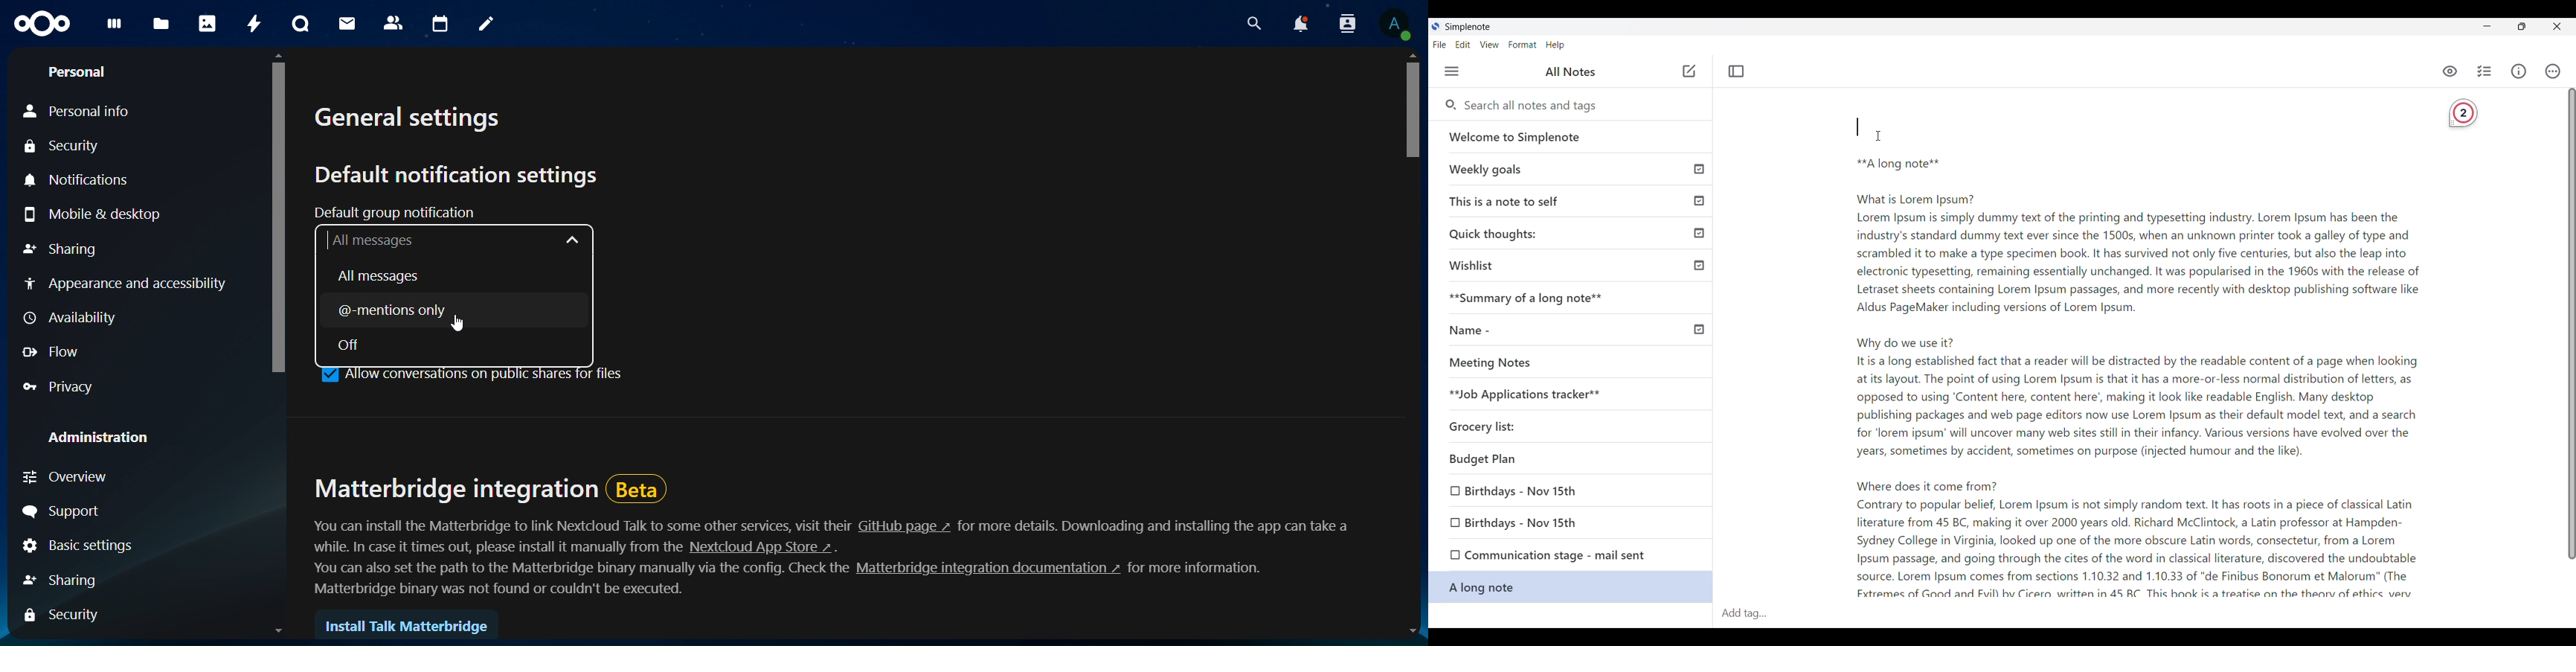 Image resolution: width=2576 pixels, height=672 pixels. Describe the element at coordinates (1572, 137) in the screenshot. I see `Welcome to Simplenote` at that location.